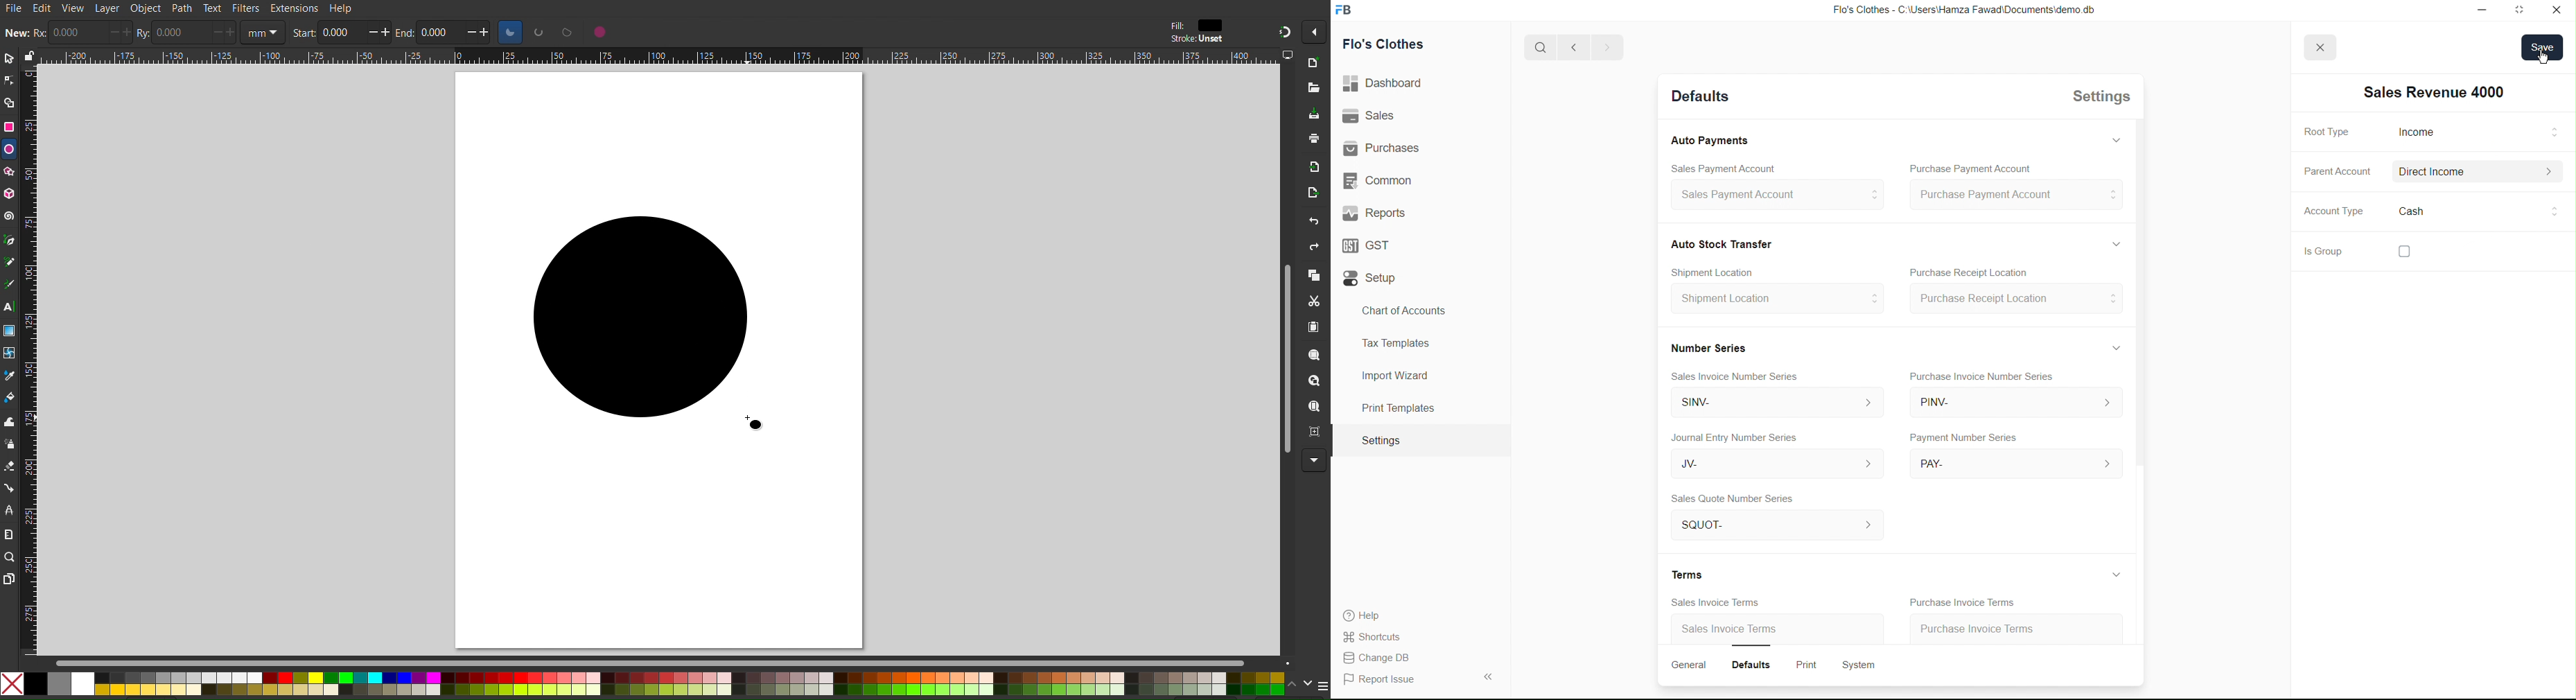  What do you see at coordinates (1709, 602) in the screenshot?
I see `Sales Invoice Terms` at bounding box center [1709, 602].